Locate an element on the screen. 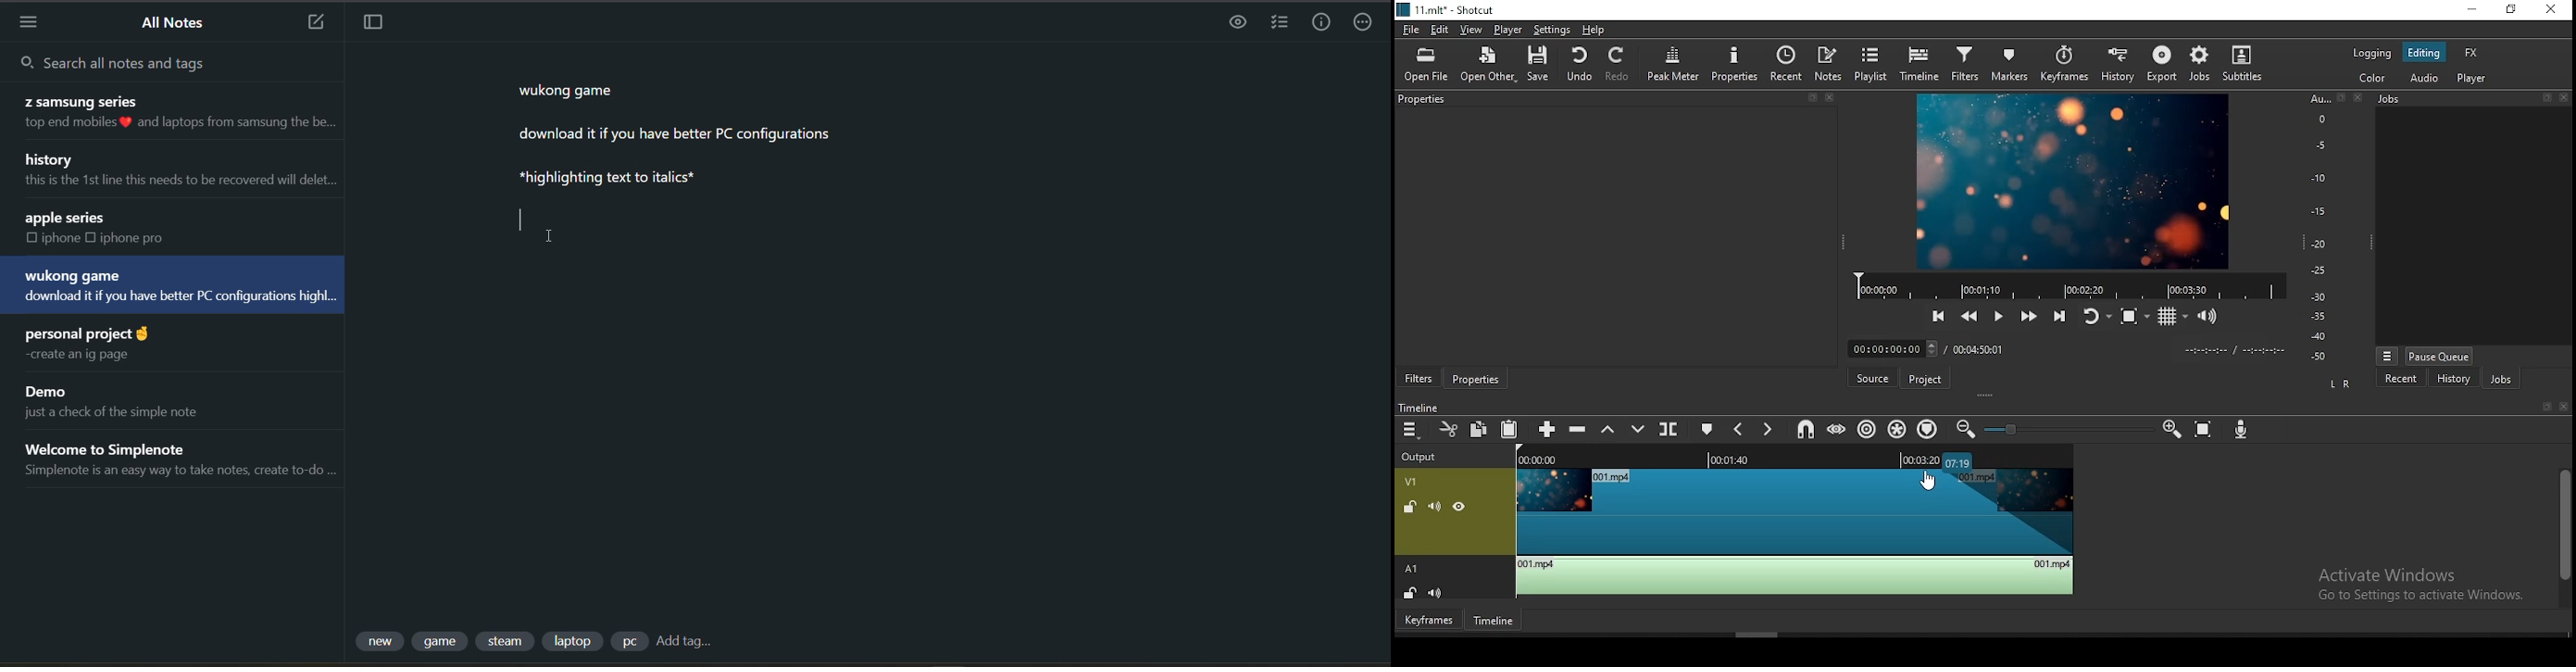 The height and width of the screenshot is (672, 2576). record audio is located at coordinates (2242, 430).